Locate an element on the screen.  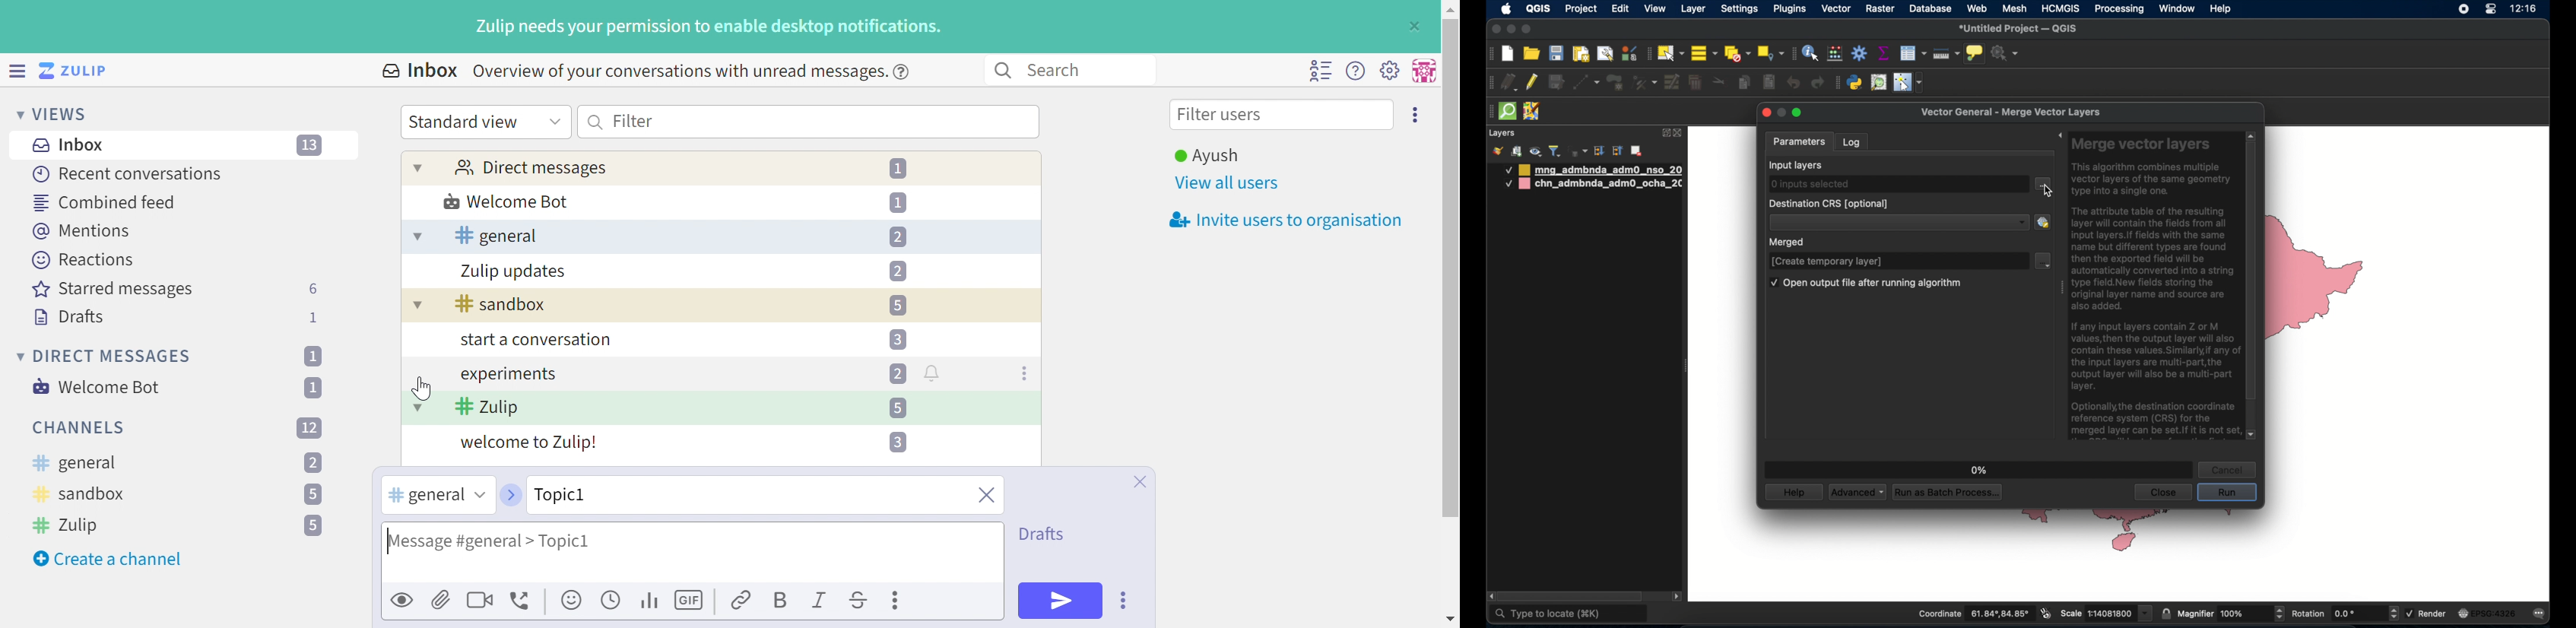
Configure topic notifications is located at coordinates (934, 373).